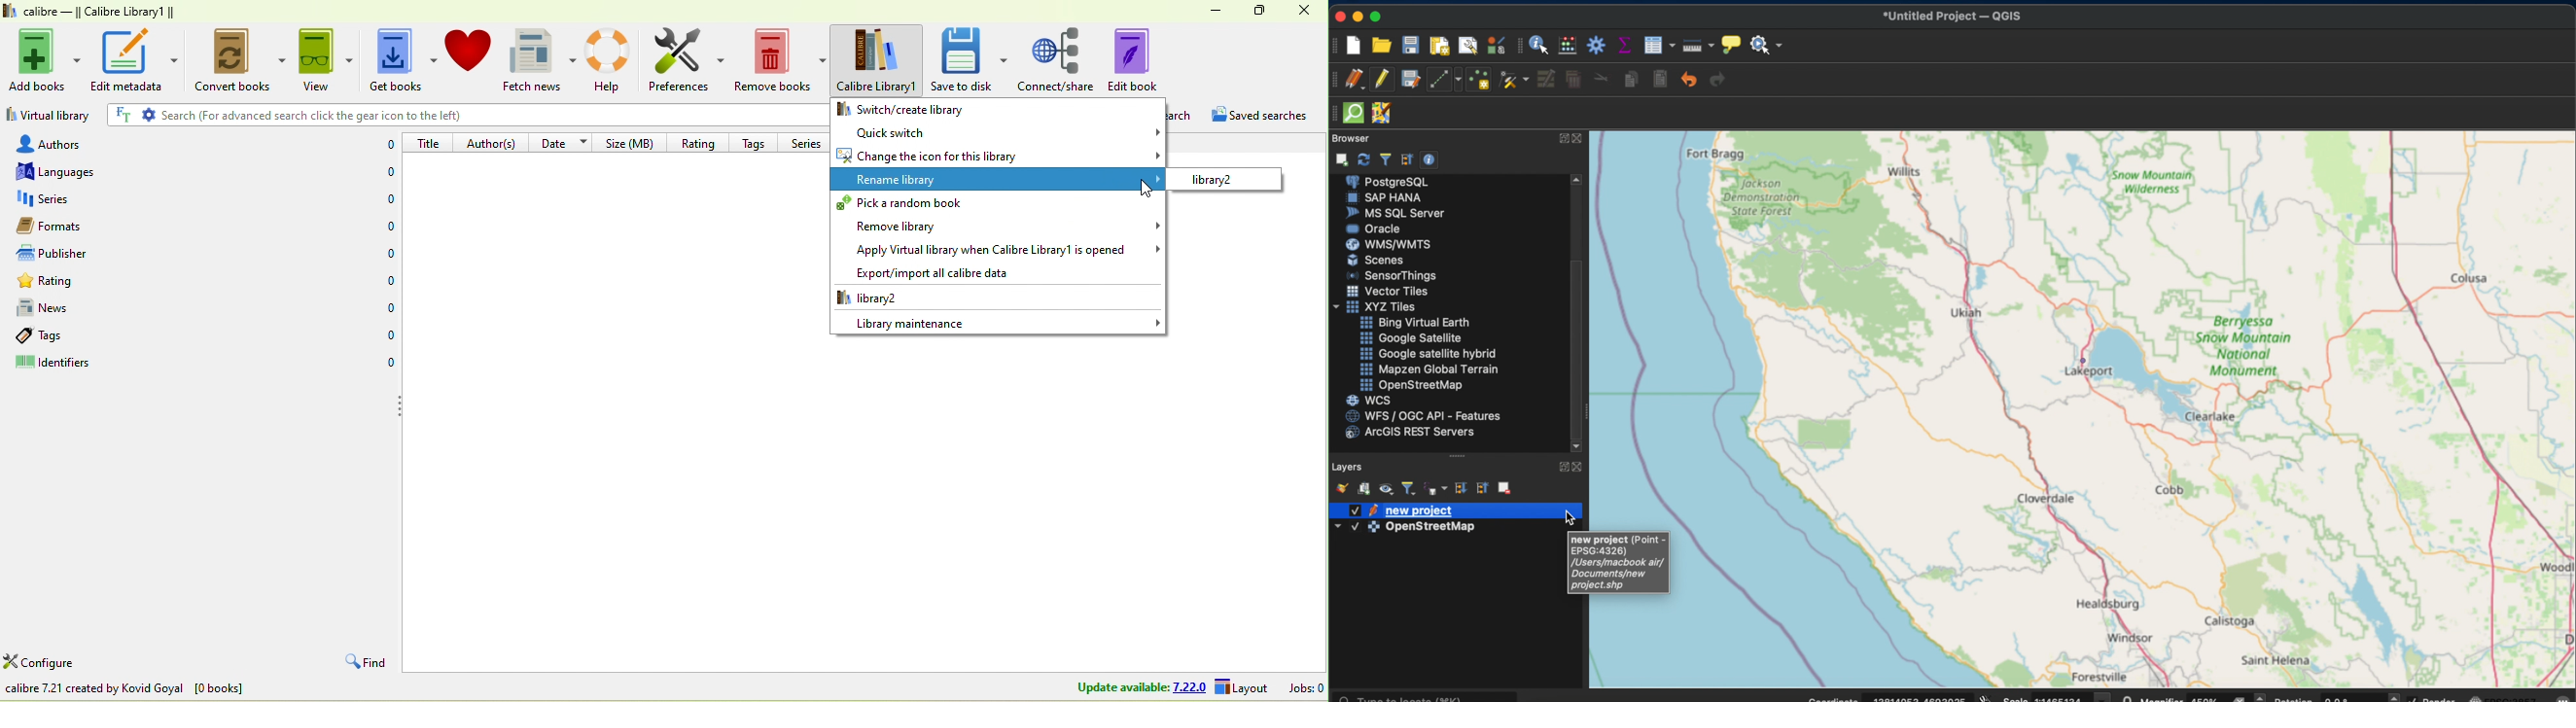 This screenshot has height=728, width=2576. Describe the element at coordinates (87, 284) in the screenshot. I see `rating` at that location.